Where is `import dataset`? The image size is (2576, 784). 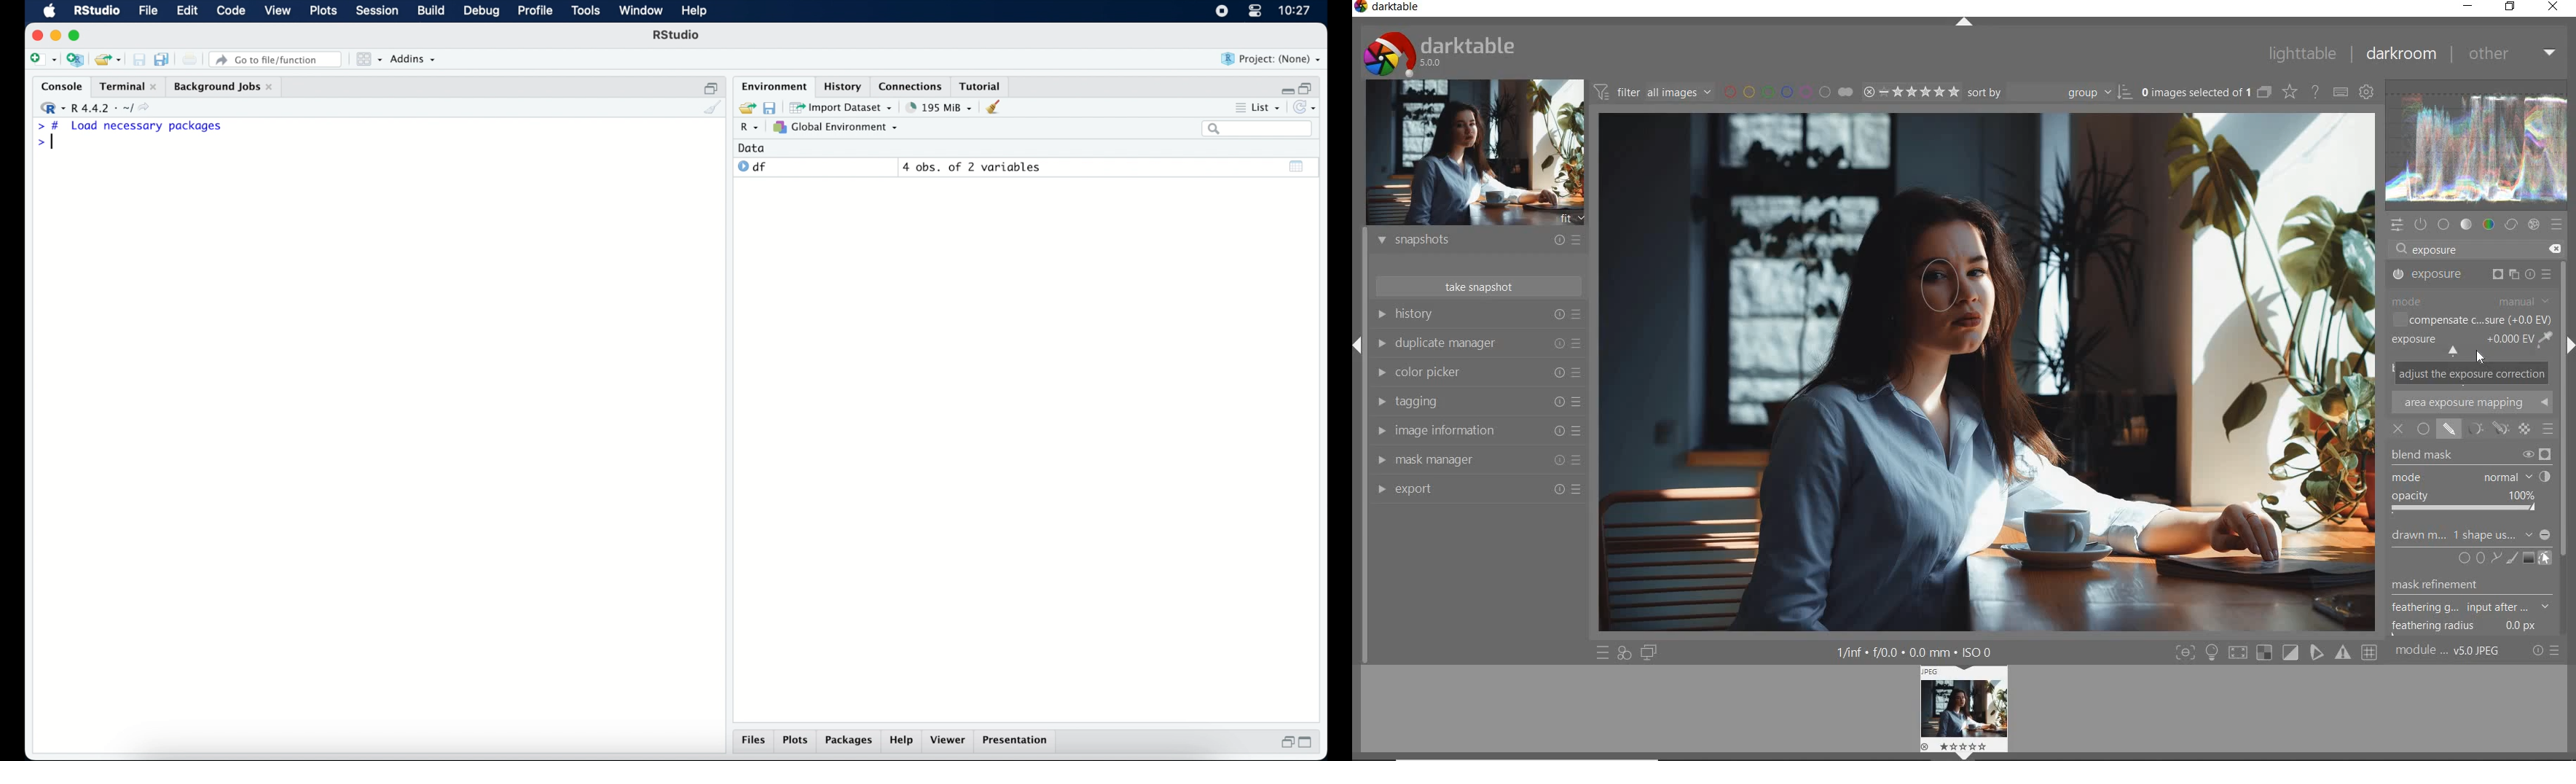 import dataset is located at coordinates (842, 106).